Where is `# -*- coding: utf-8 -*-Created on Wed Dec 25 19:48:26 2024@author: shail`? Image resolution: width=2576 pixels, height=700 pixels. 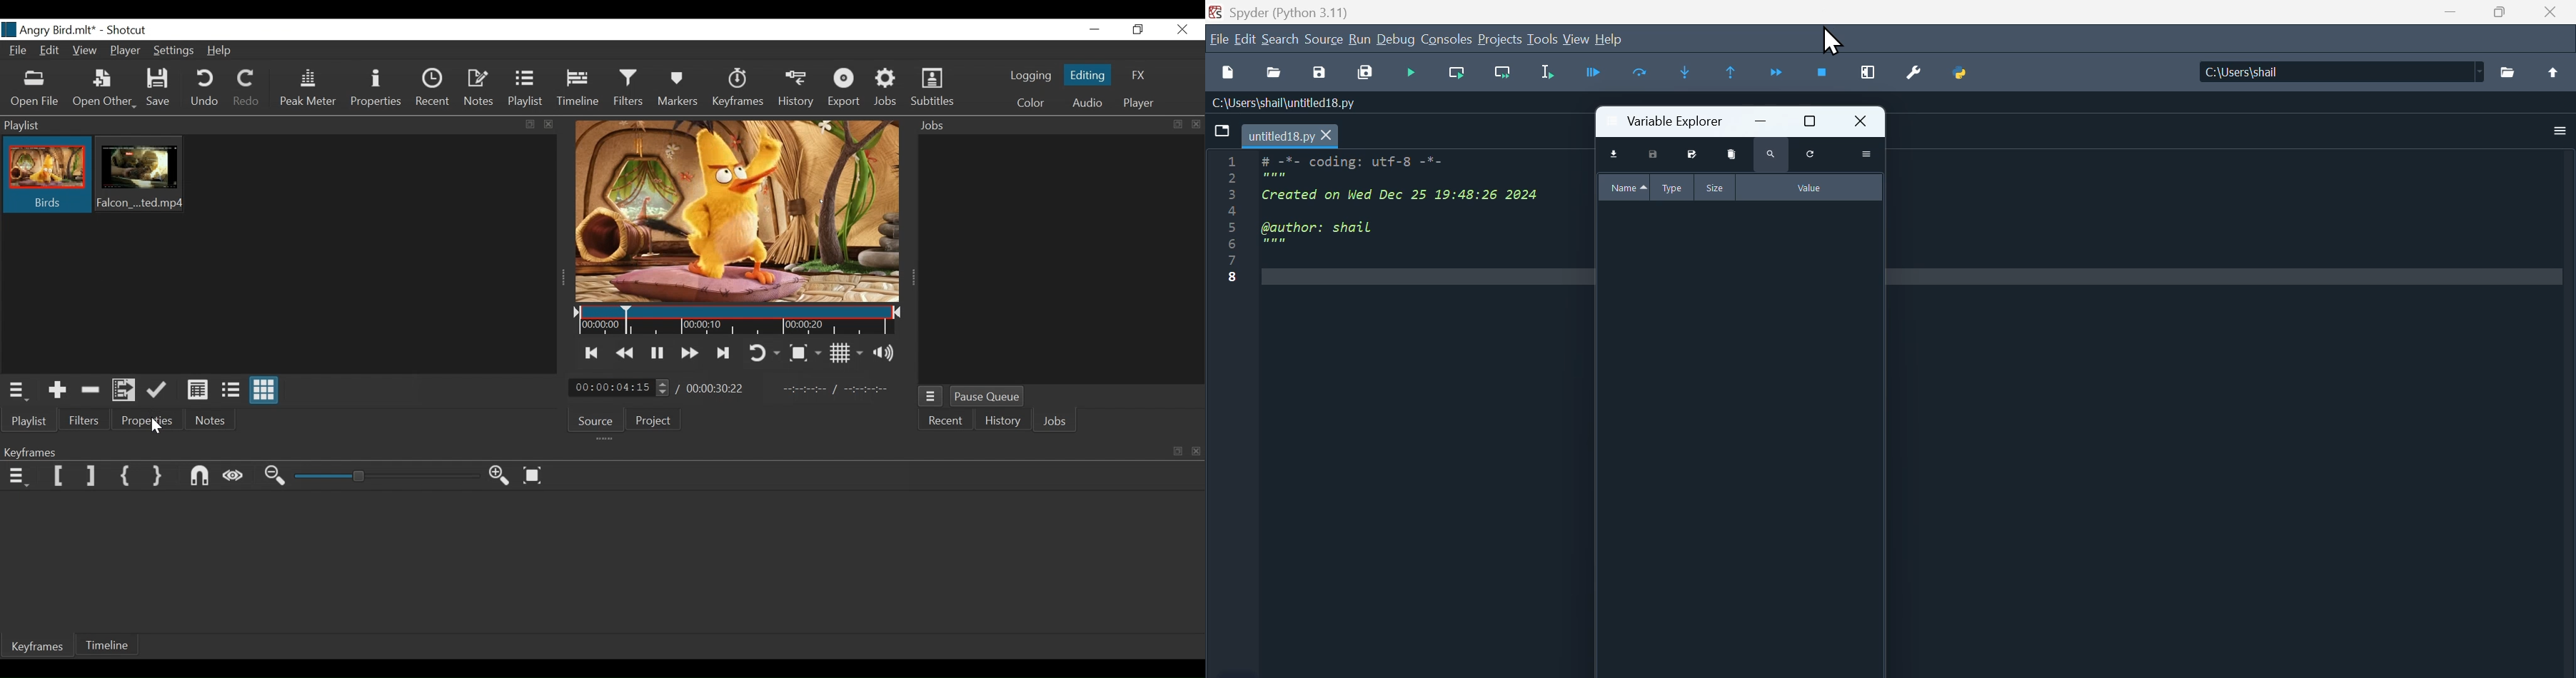
# -*- coding: utf-8 -*-Created on Wed Dec 25 19:48:26 2024@author: shail is located at coordinates (1420, 236).